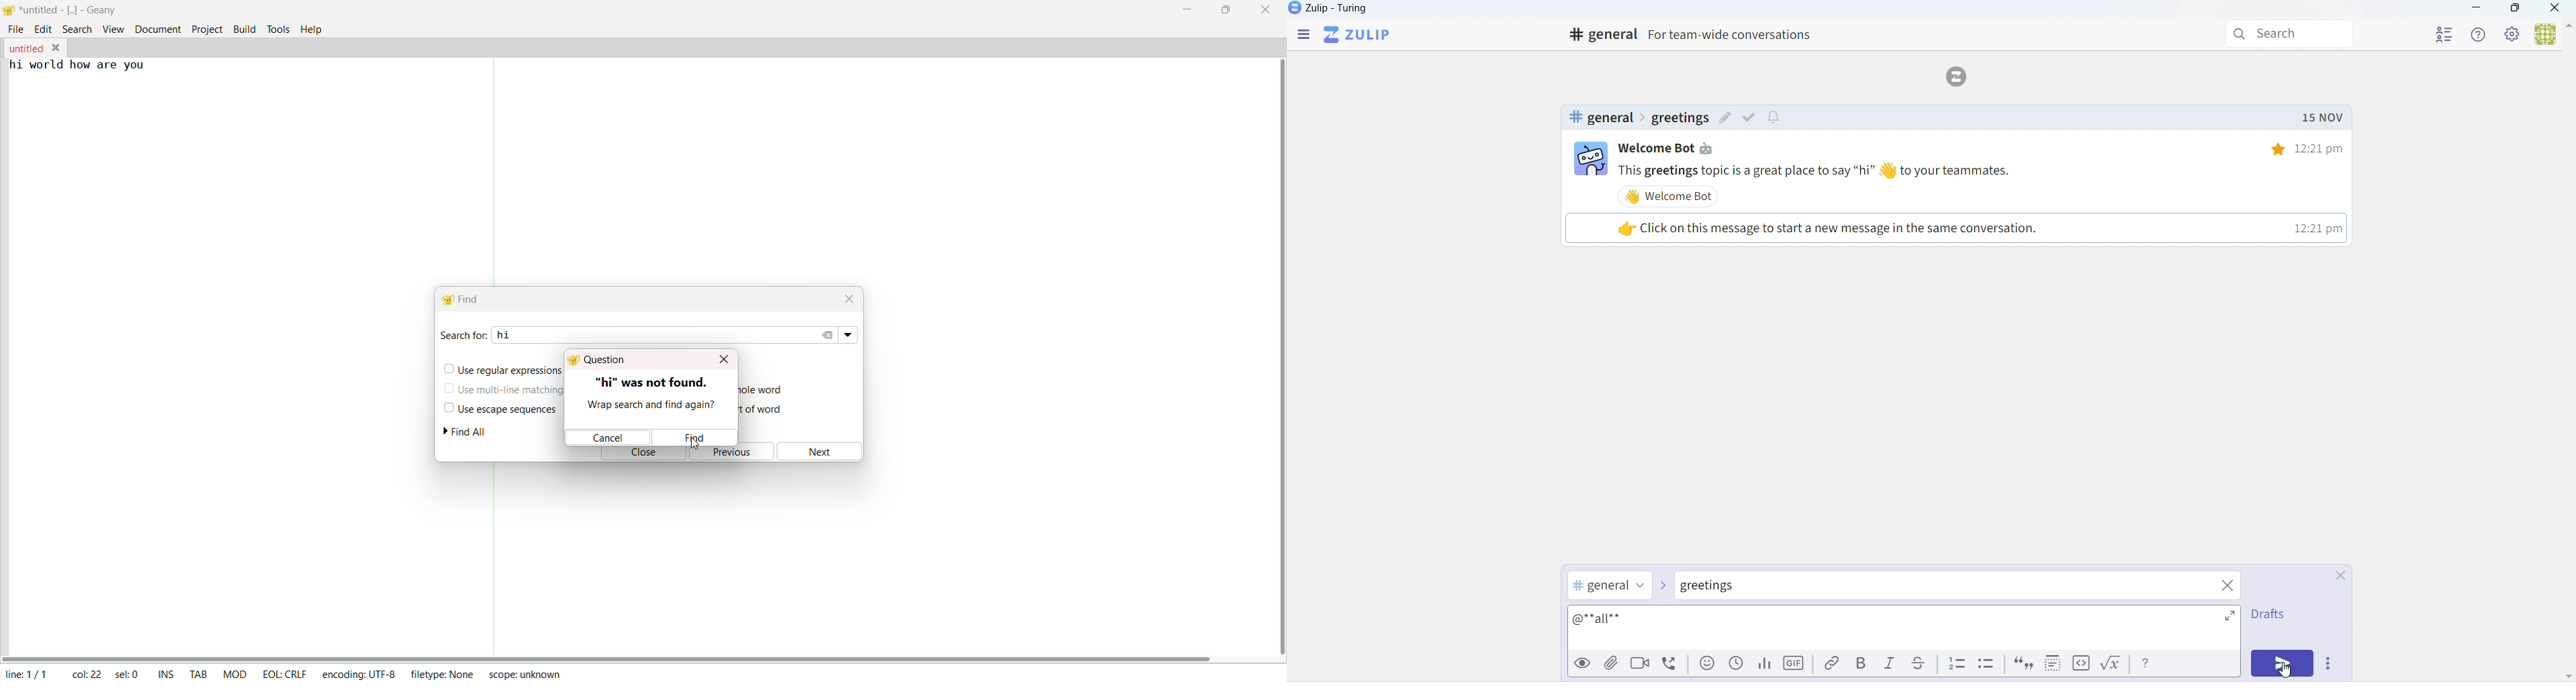 This screenshot has width=2576, height=700. I want to click on tools, so click(278, 29).